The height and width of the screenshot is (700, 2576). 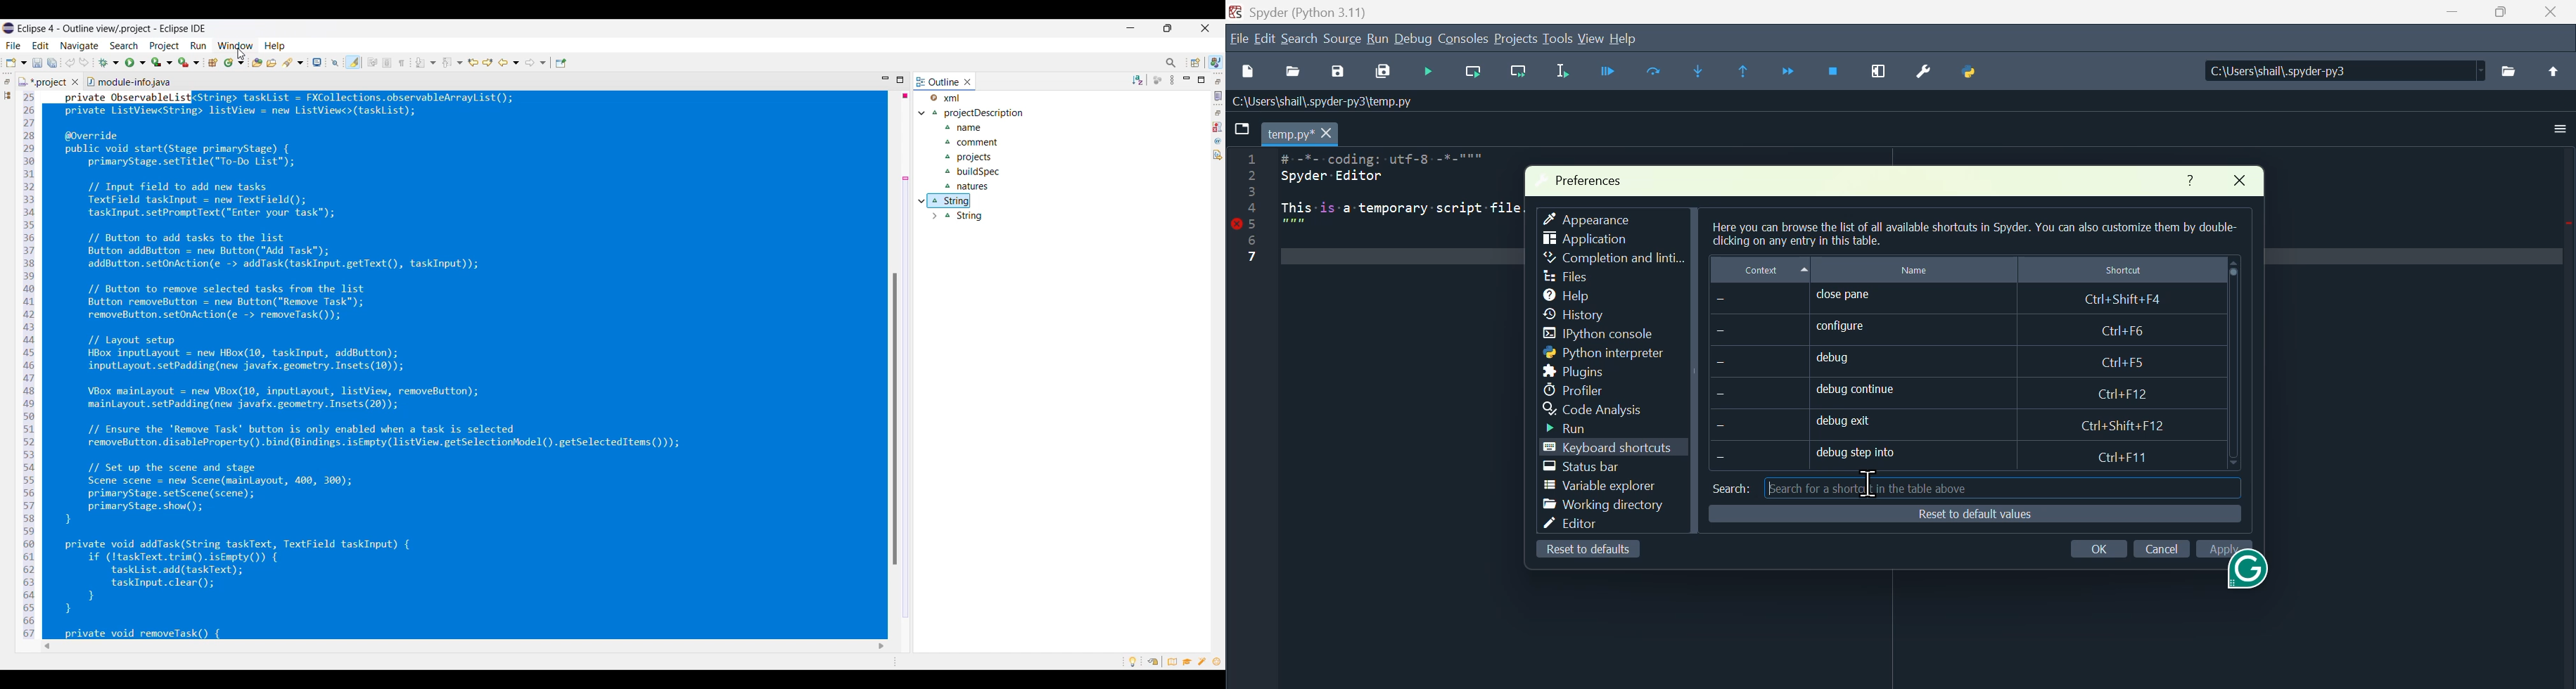 What do you see at coordinates (1567, 72) in the screenshot?
I see `Run selection` at bounding box center [1567, 72].